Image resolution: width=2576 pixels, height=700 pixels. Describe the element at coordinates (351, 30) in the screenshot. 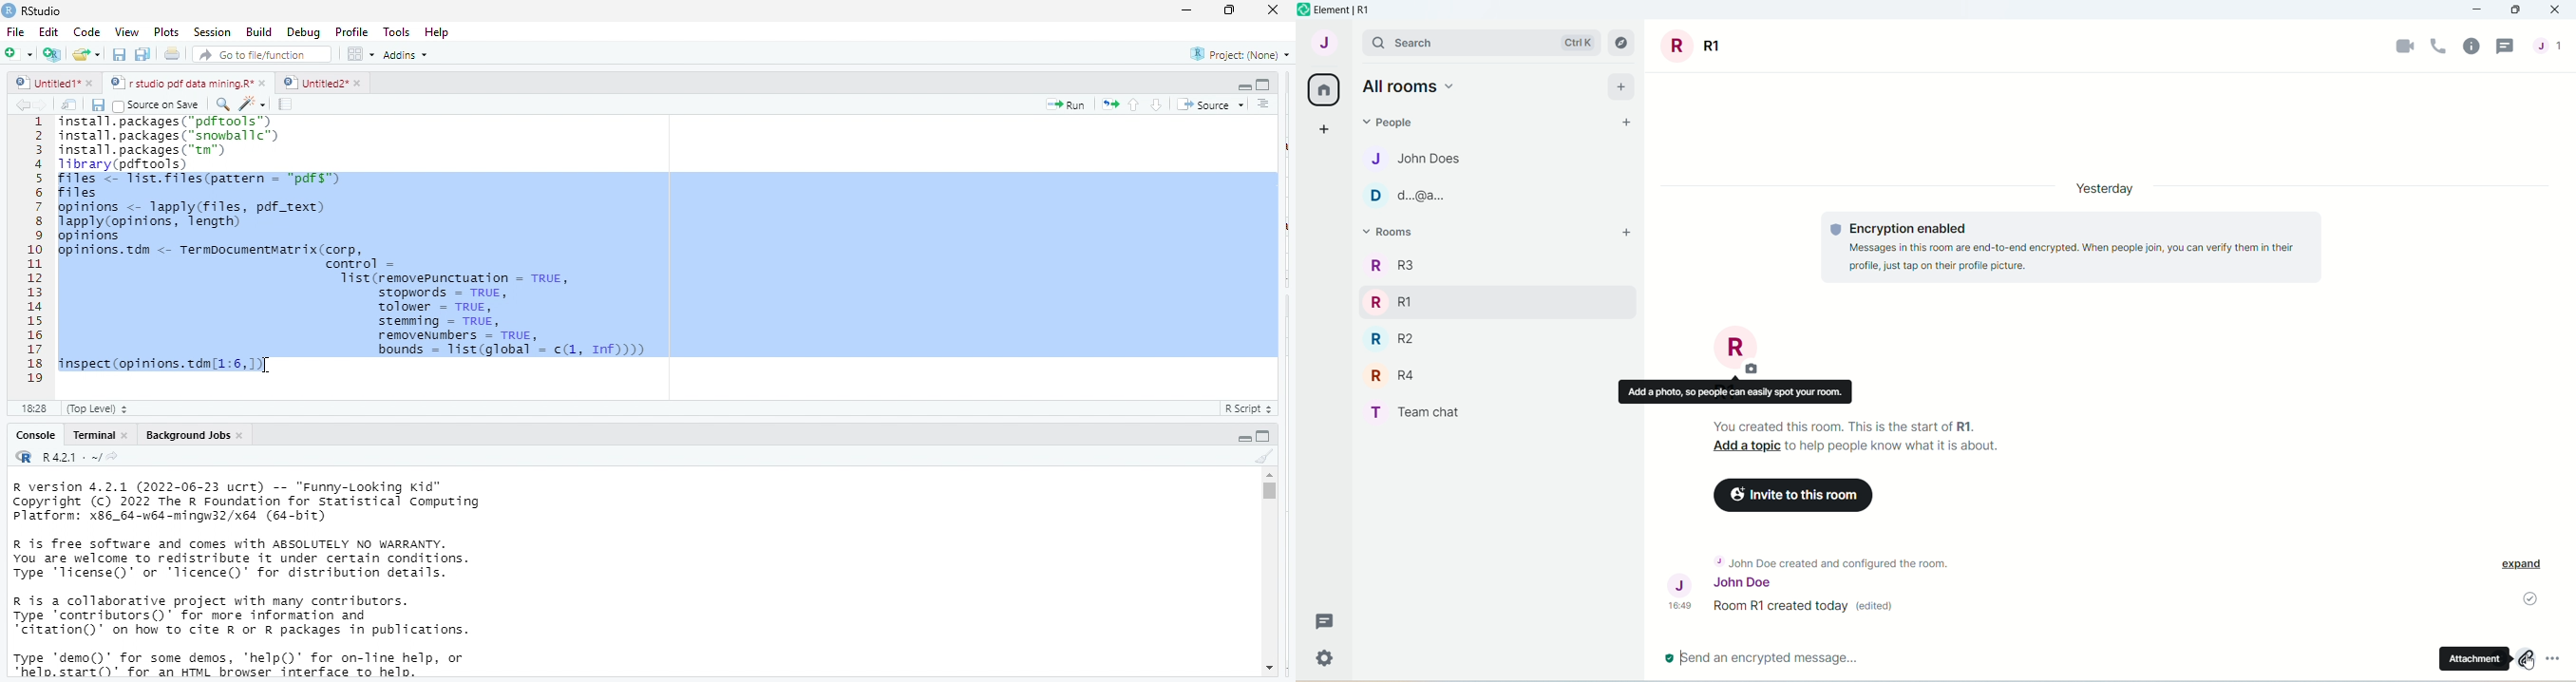

I see `profile` at that location.